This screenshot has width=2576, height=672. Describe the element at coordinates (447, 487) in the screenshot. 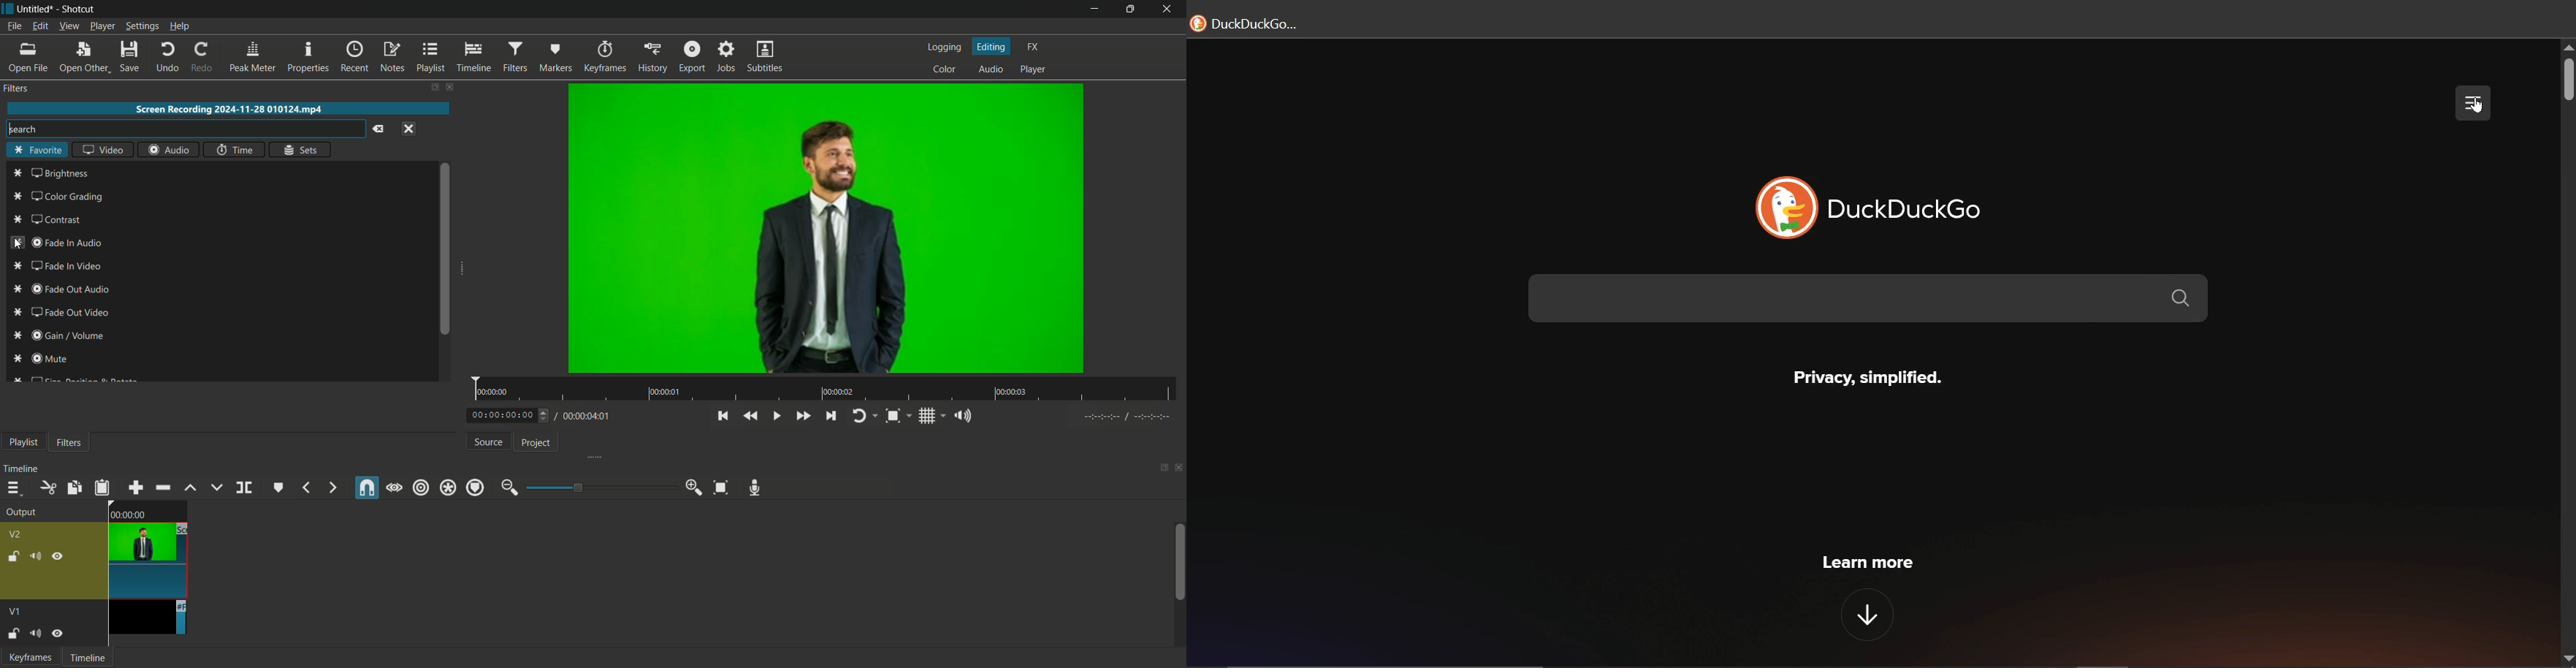

I see `ripple all tracks` at that location.